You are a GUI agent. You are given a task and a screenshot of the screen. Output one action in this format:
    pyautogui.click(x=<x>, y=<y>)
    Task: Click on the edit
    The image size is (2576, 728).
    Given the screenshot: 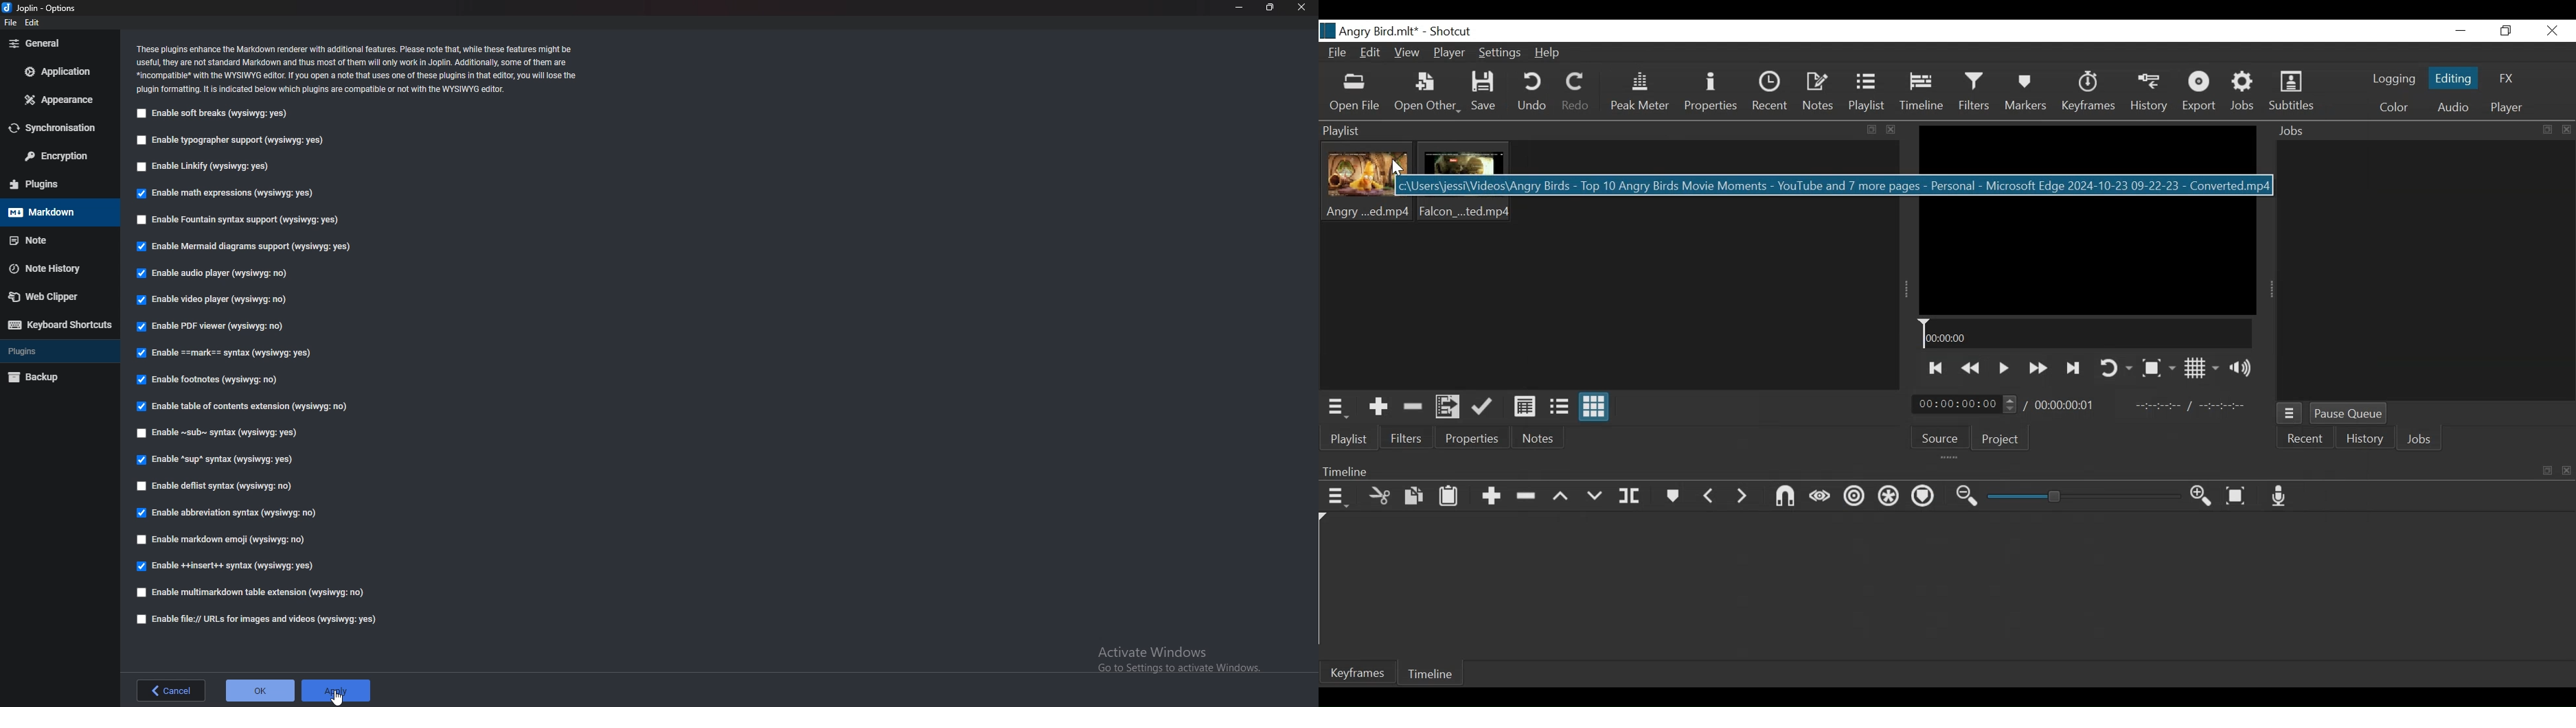 What is the action you would take?
    pyautogui.click(x=34, y=21)
    